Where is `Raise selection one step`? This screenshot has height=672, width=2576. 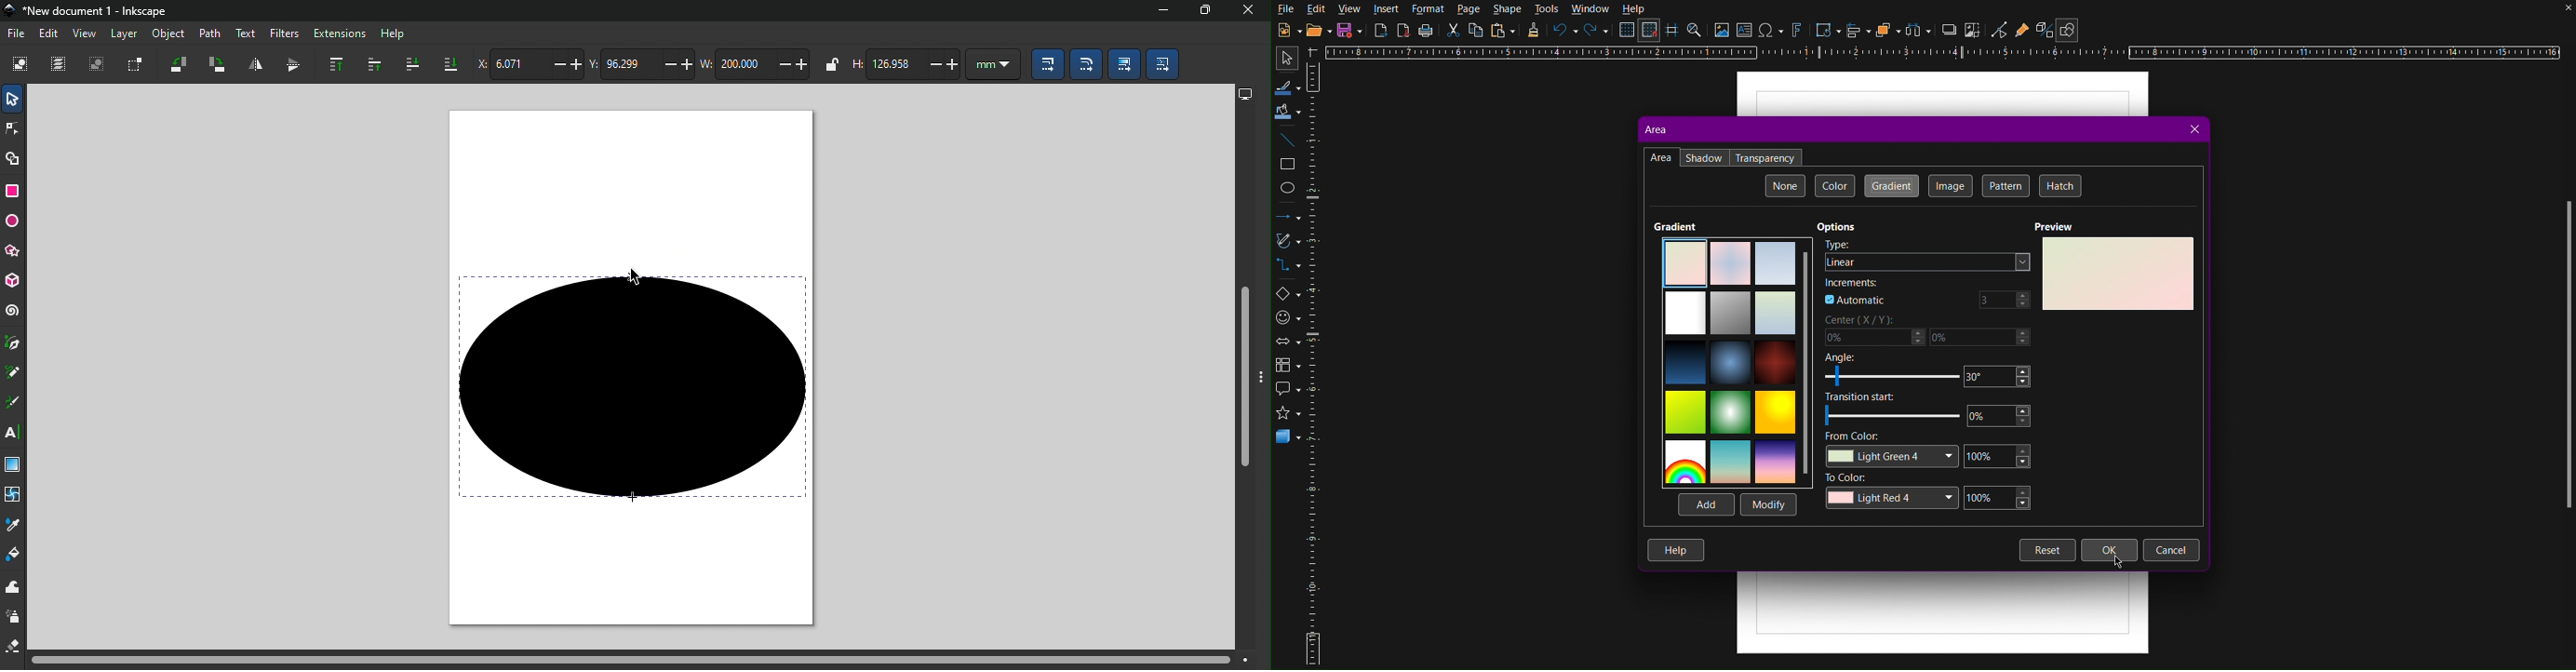 Raise selection one step is located at coordinates (374, 67).